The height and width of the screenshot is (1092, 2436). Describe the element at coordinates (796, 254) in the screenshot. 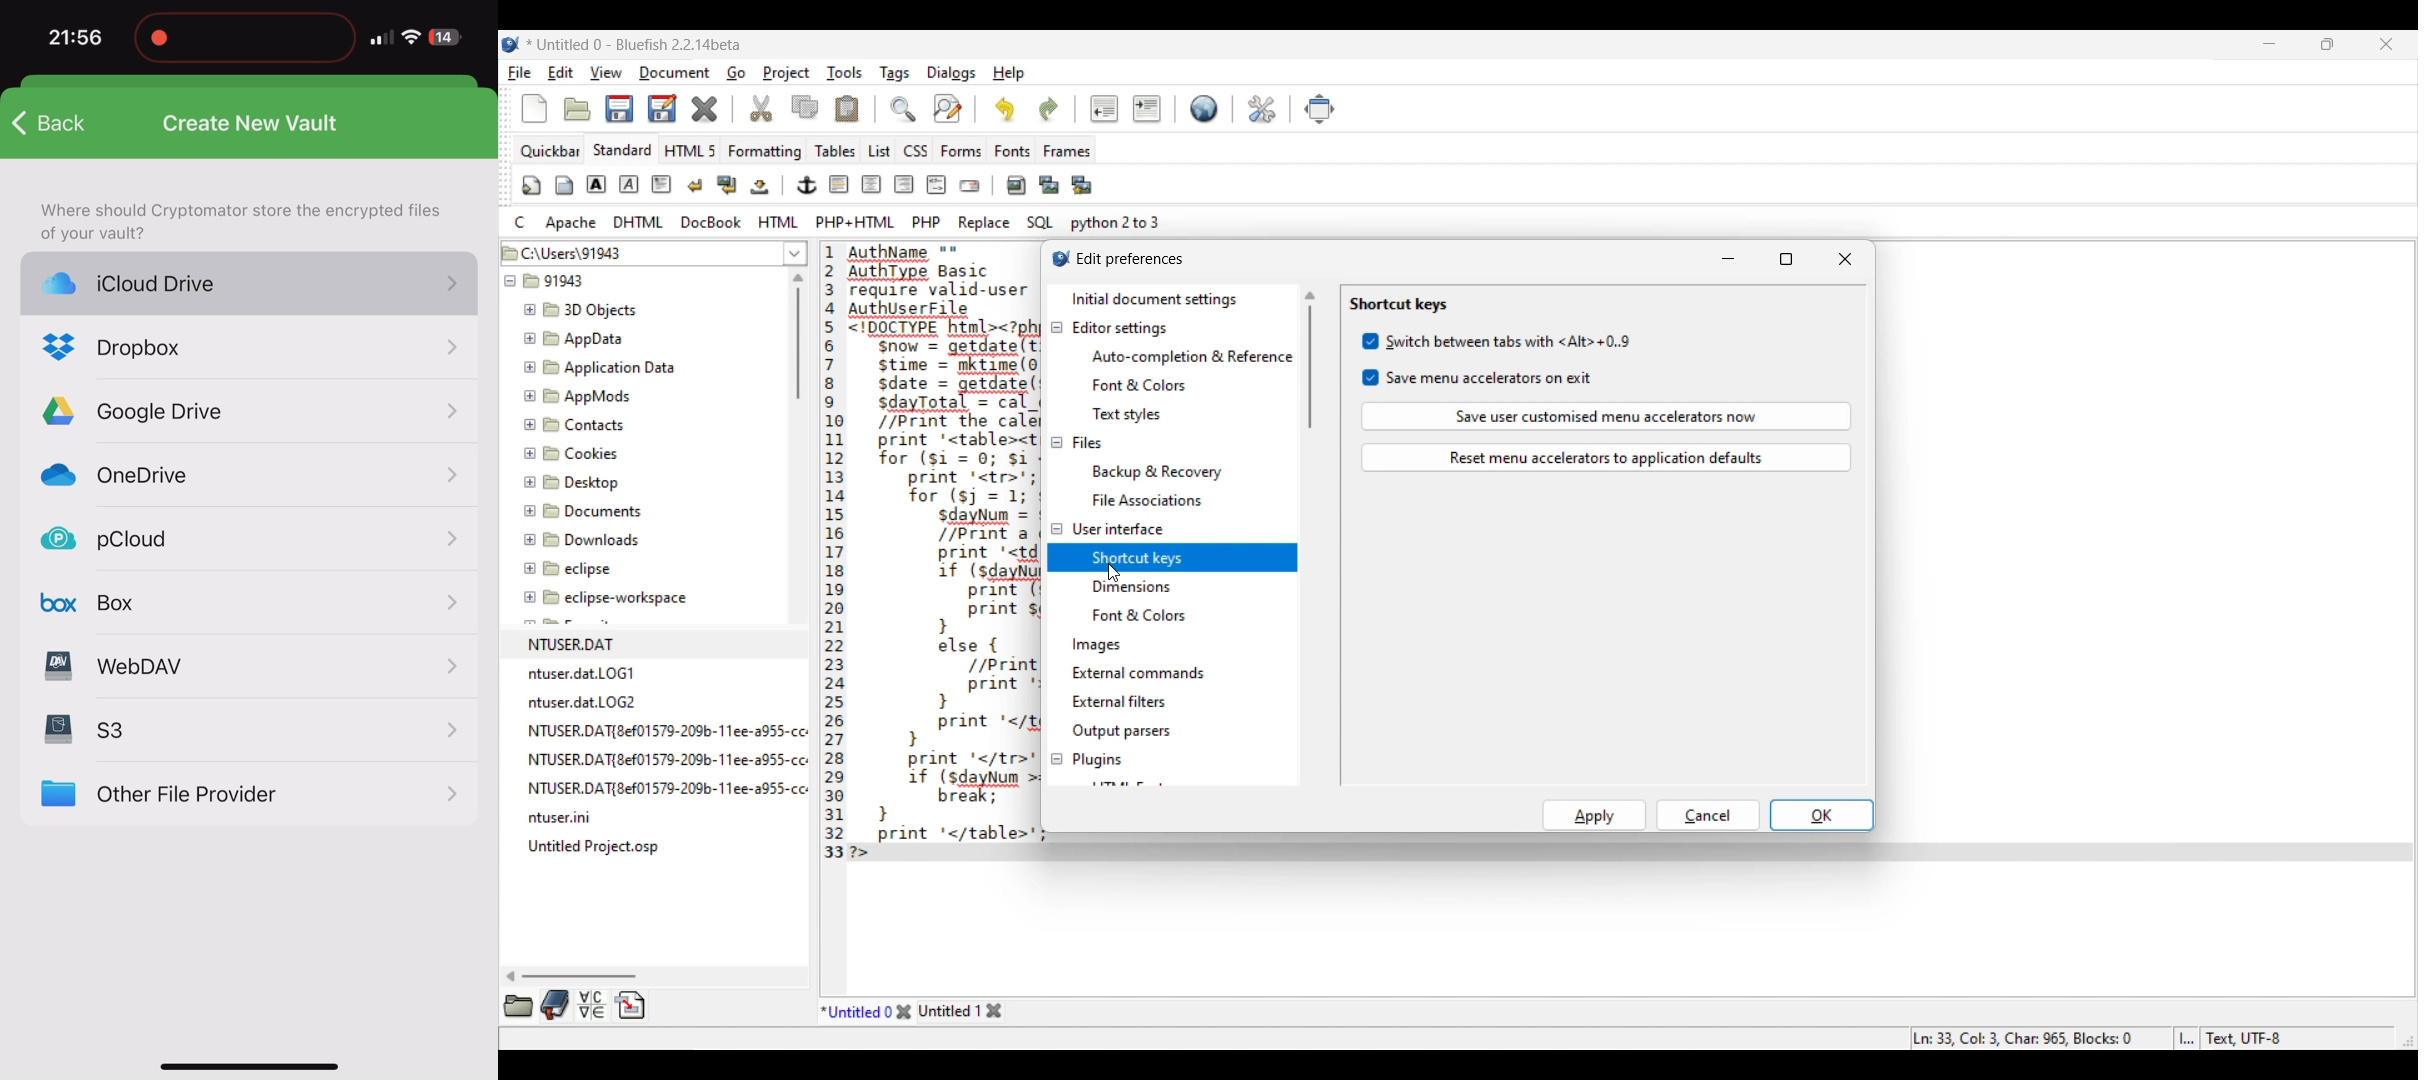

I see `File options` at that location.